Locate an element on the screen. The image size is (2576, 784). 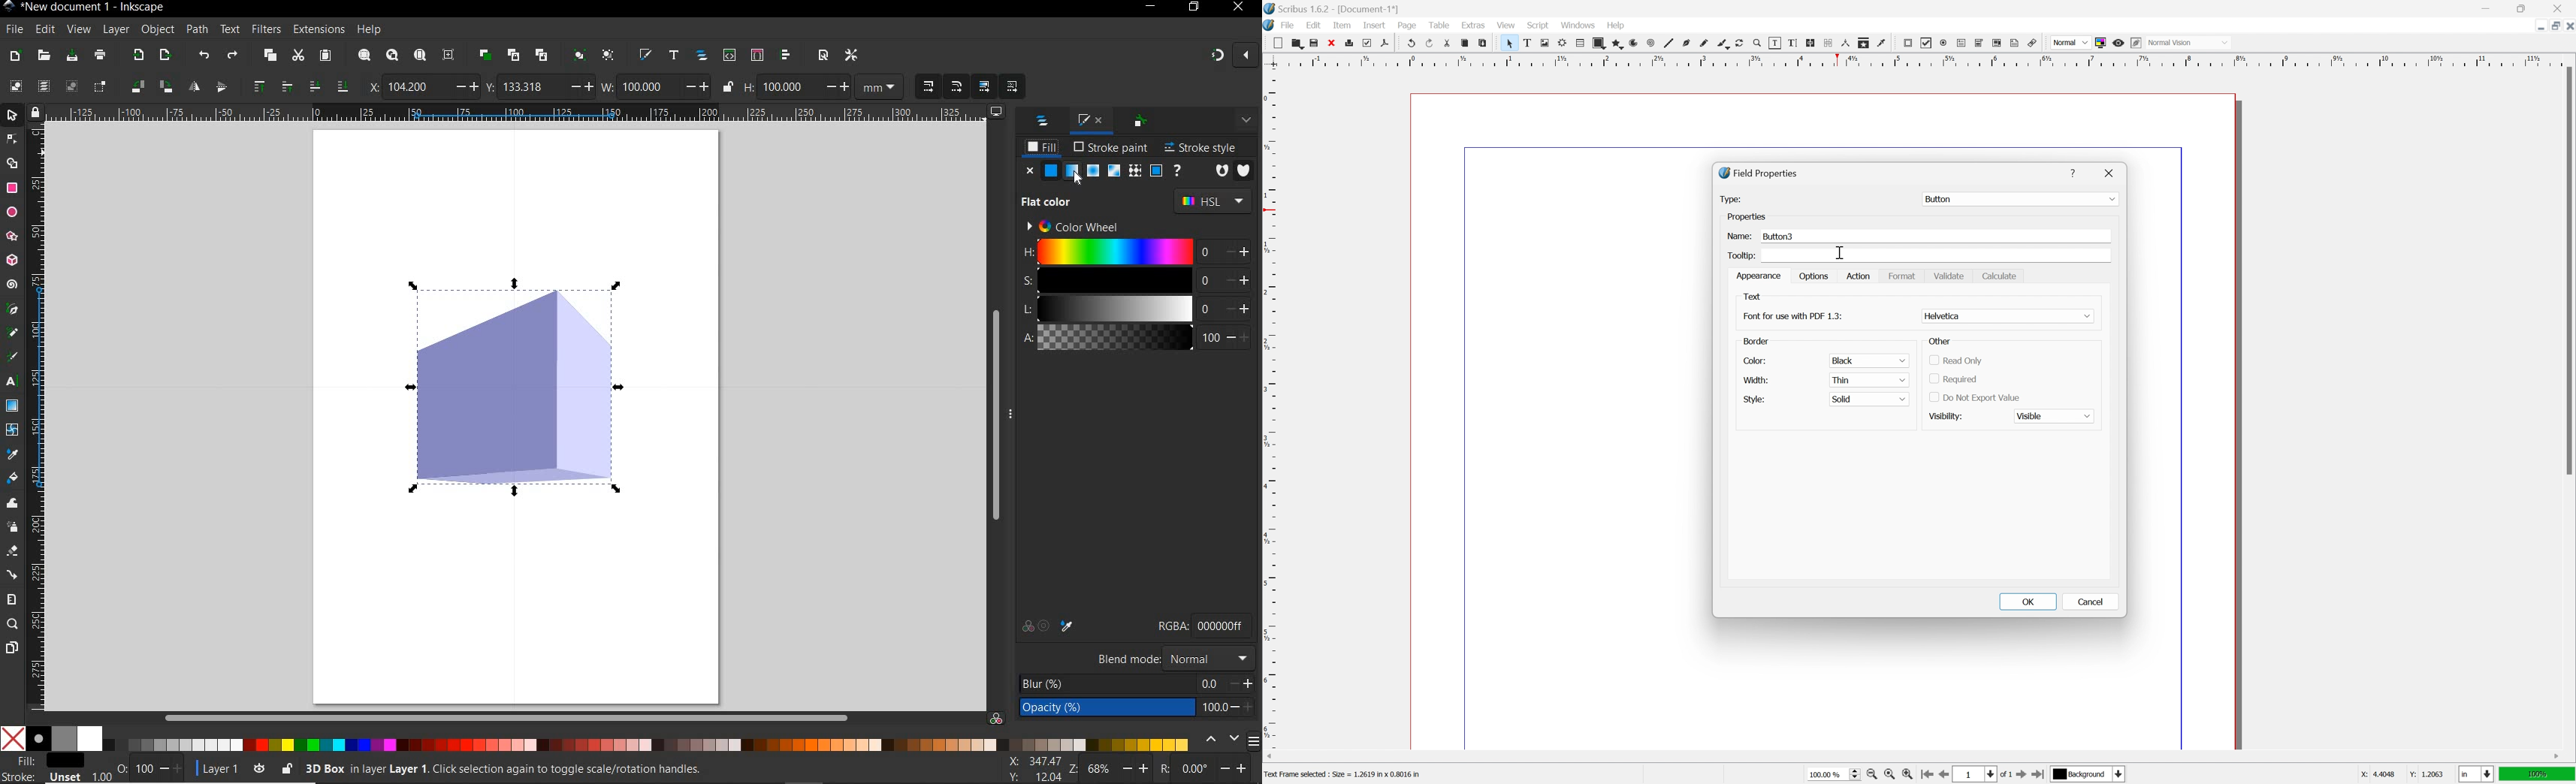
menu is located at coordinates (1254, 740).